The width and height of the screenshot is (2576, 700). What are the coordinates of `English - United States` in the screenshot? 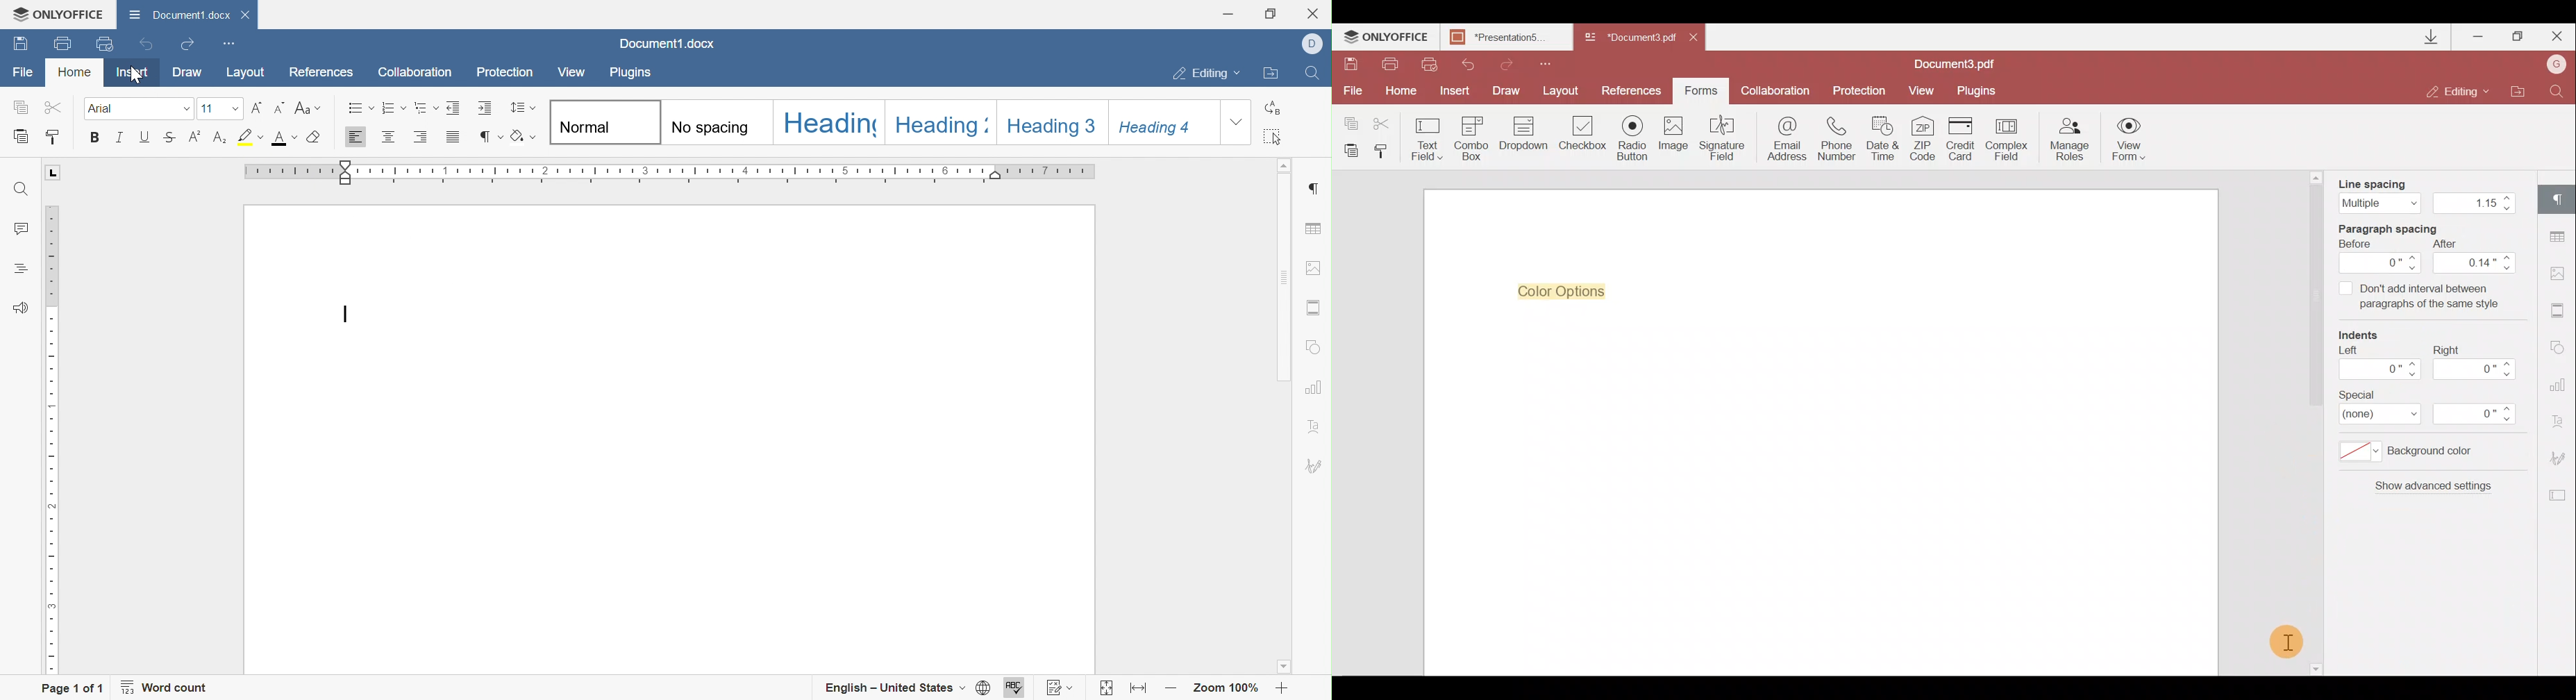 It's located at (894, 686).